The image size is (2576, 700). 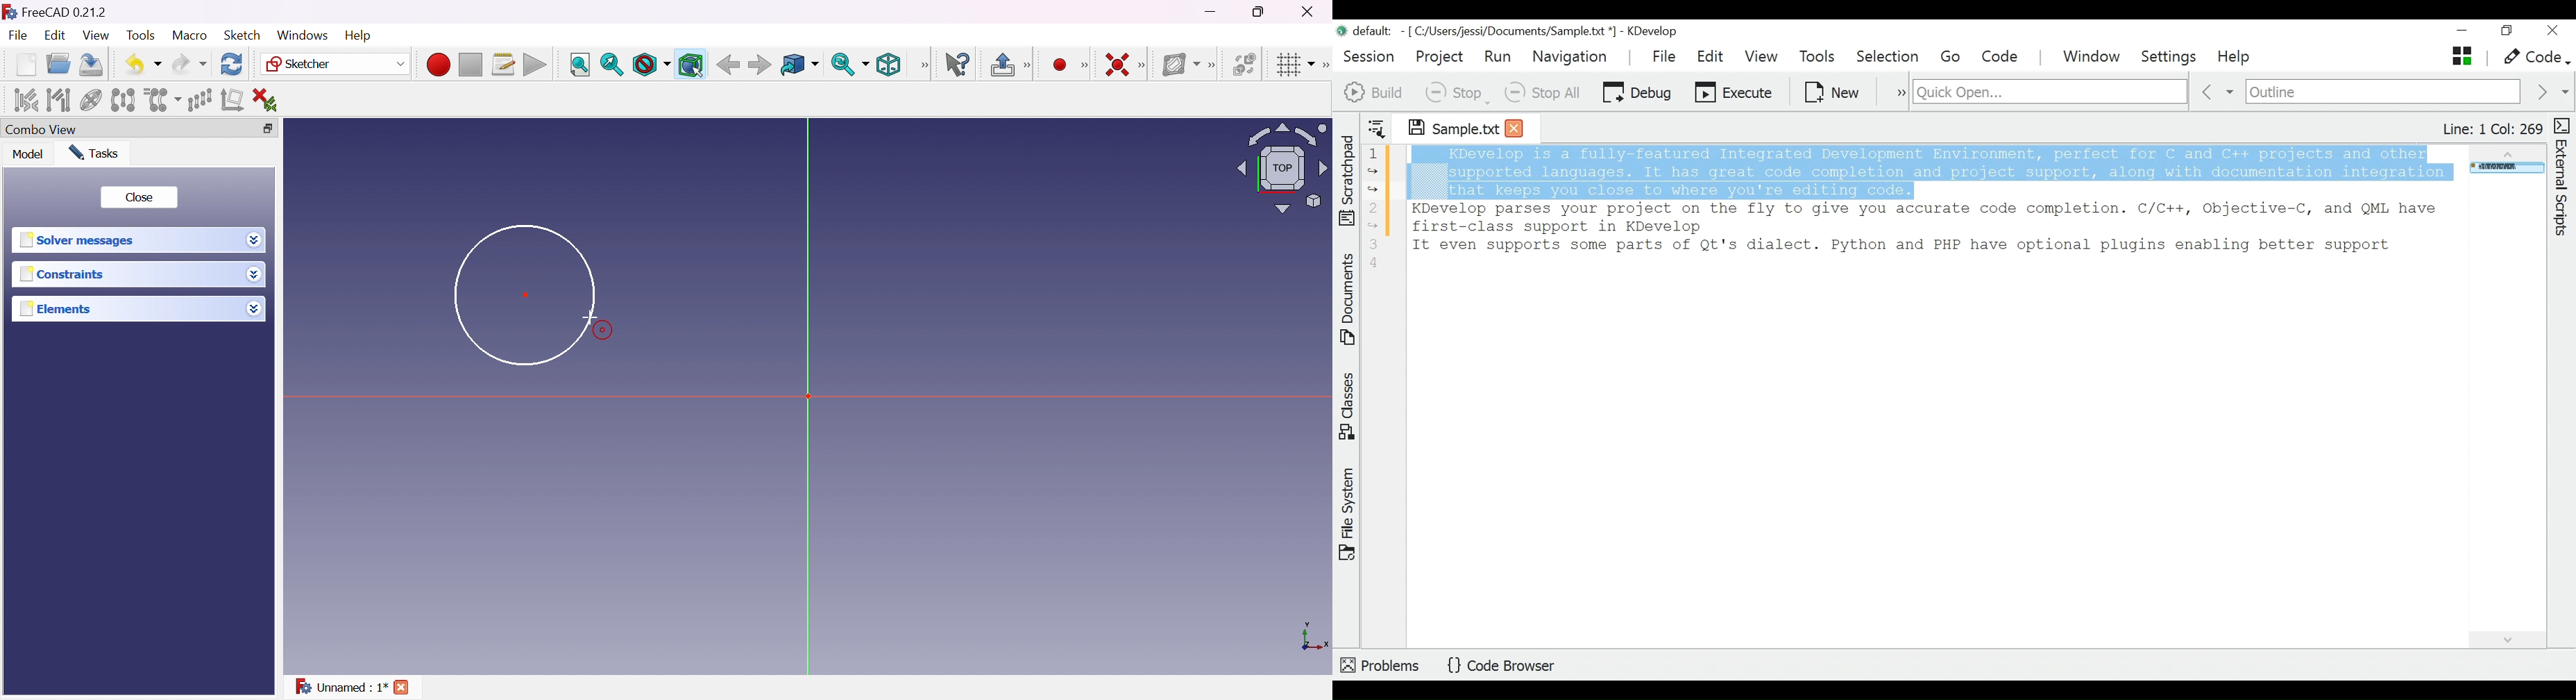 I want to click on Close, so click(x=140, y=196).